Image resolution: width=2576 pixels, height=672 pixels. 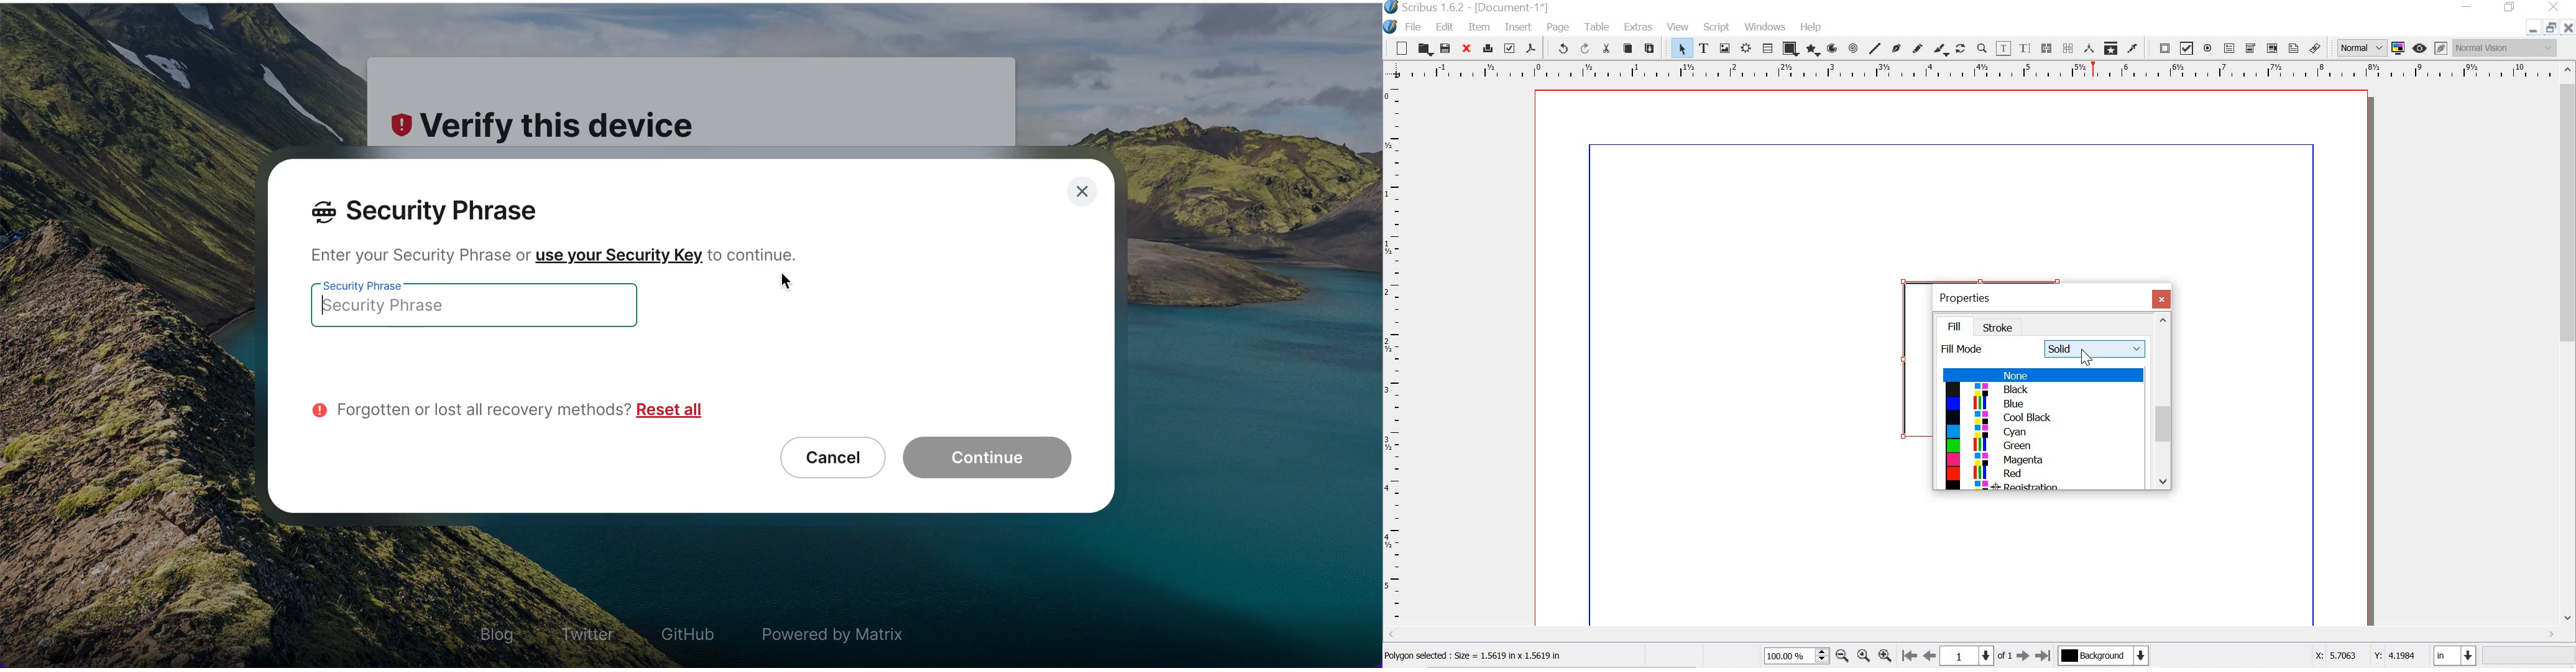 What do you see at coordinates (491, 308) in the screenshot?
I see `security phrase` at bounding box center [491, 308].